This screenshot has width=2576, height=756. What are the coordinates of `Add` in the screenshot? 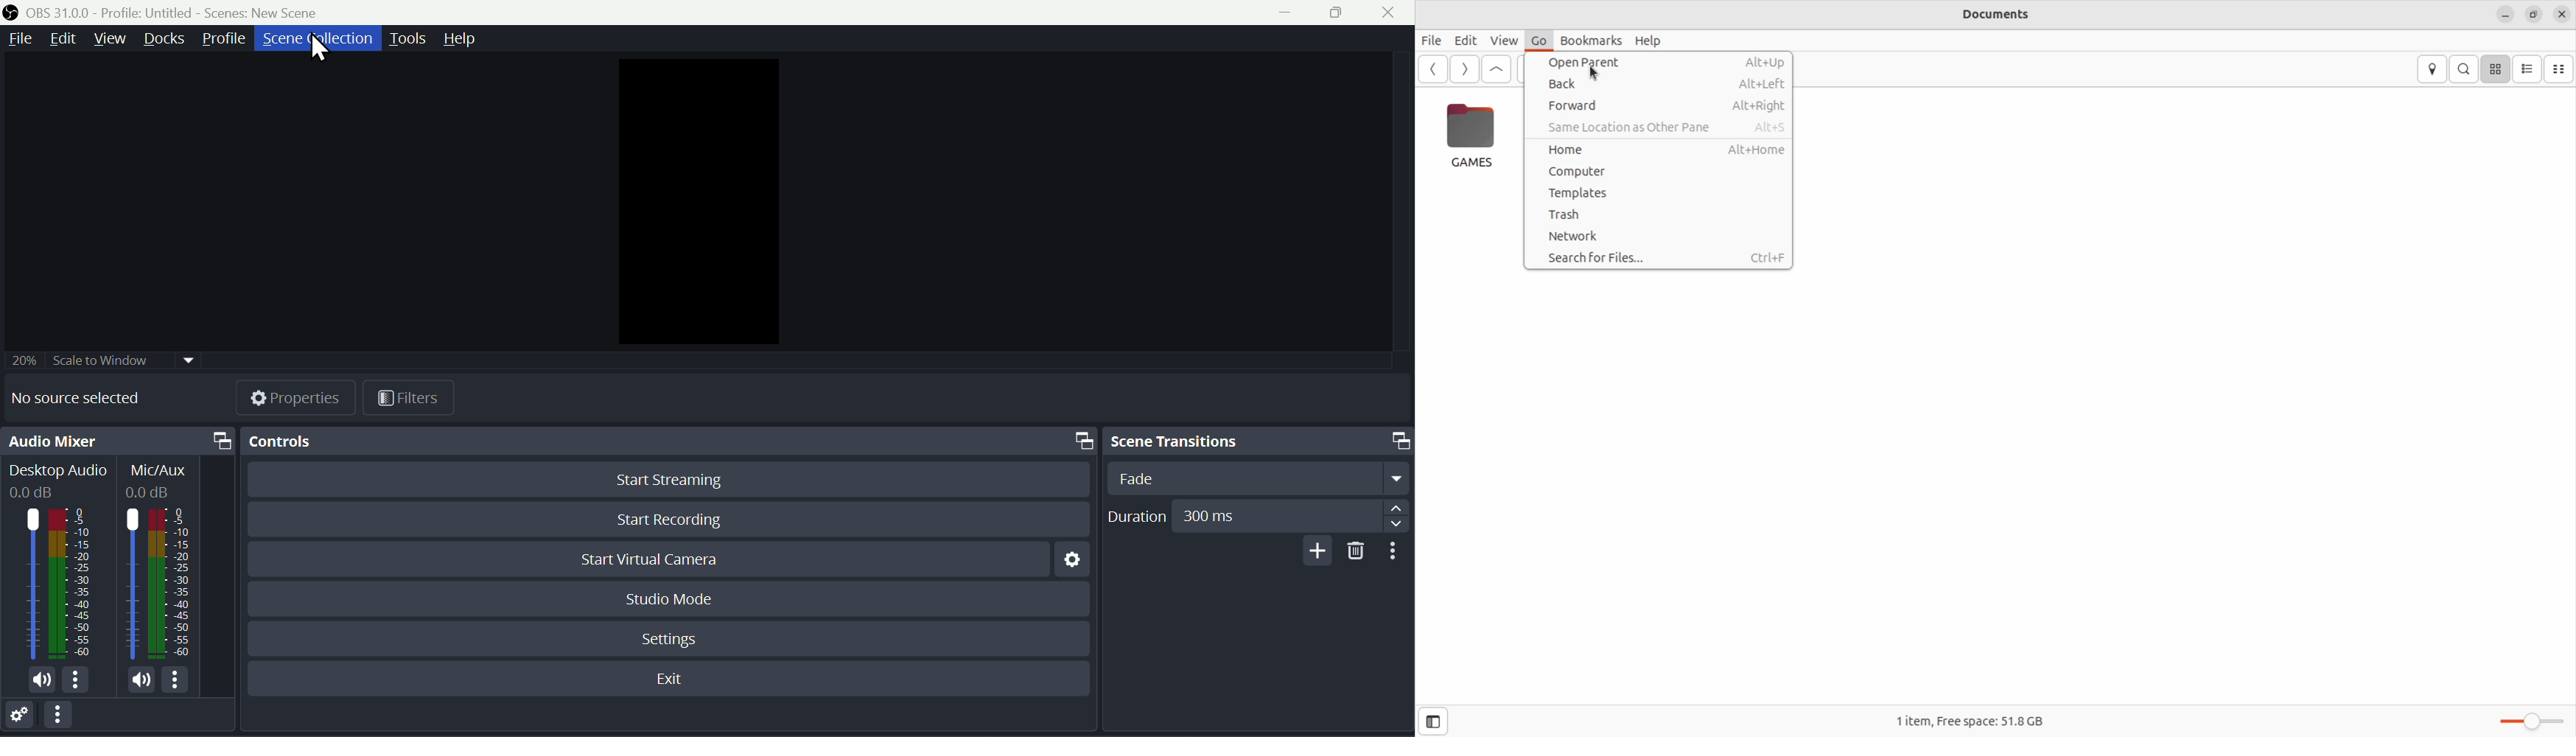 It's located at (1314, 551).